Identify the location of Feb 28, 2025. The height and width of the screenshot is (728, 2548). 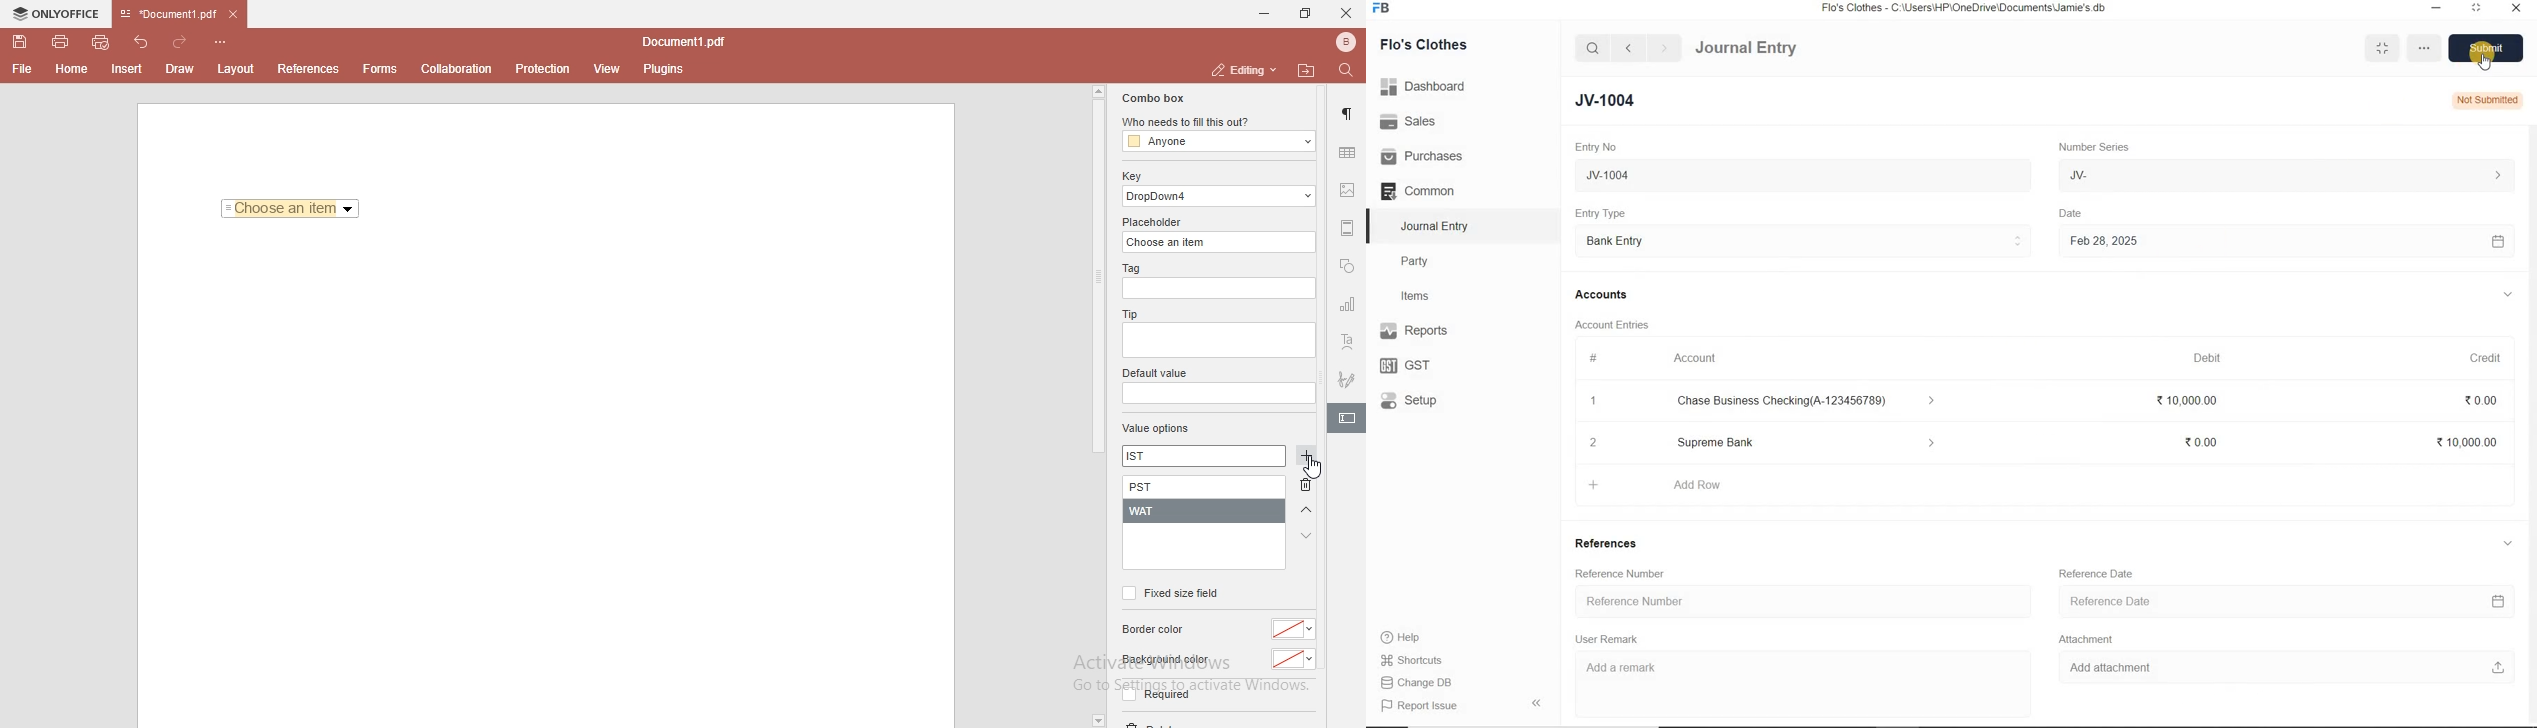
(2286, 241).